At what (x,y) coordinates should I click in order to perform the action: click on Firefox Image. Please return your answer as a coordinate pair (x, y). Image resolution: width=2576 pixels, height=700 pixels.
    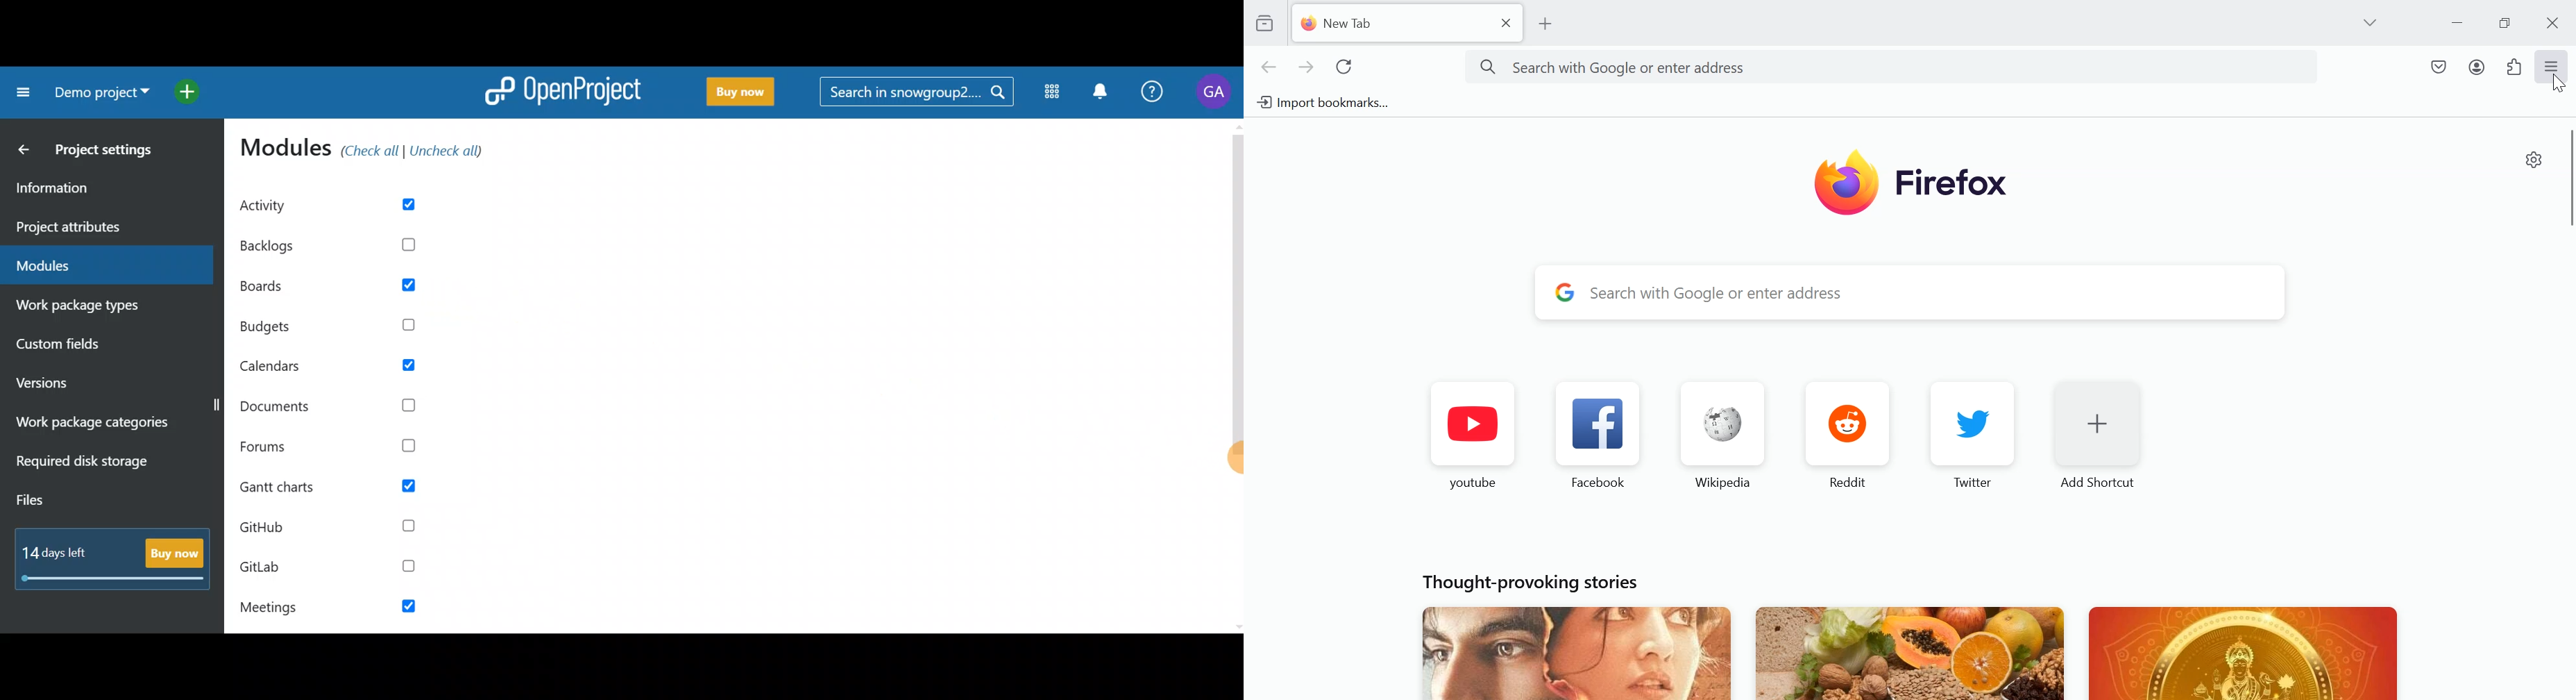
    Looking at the image, I should click on (1913, 186).